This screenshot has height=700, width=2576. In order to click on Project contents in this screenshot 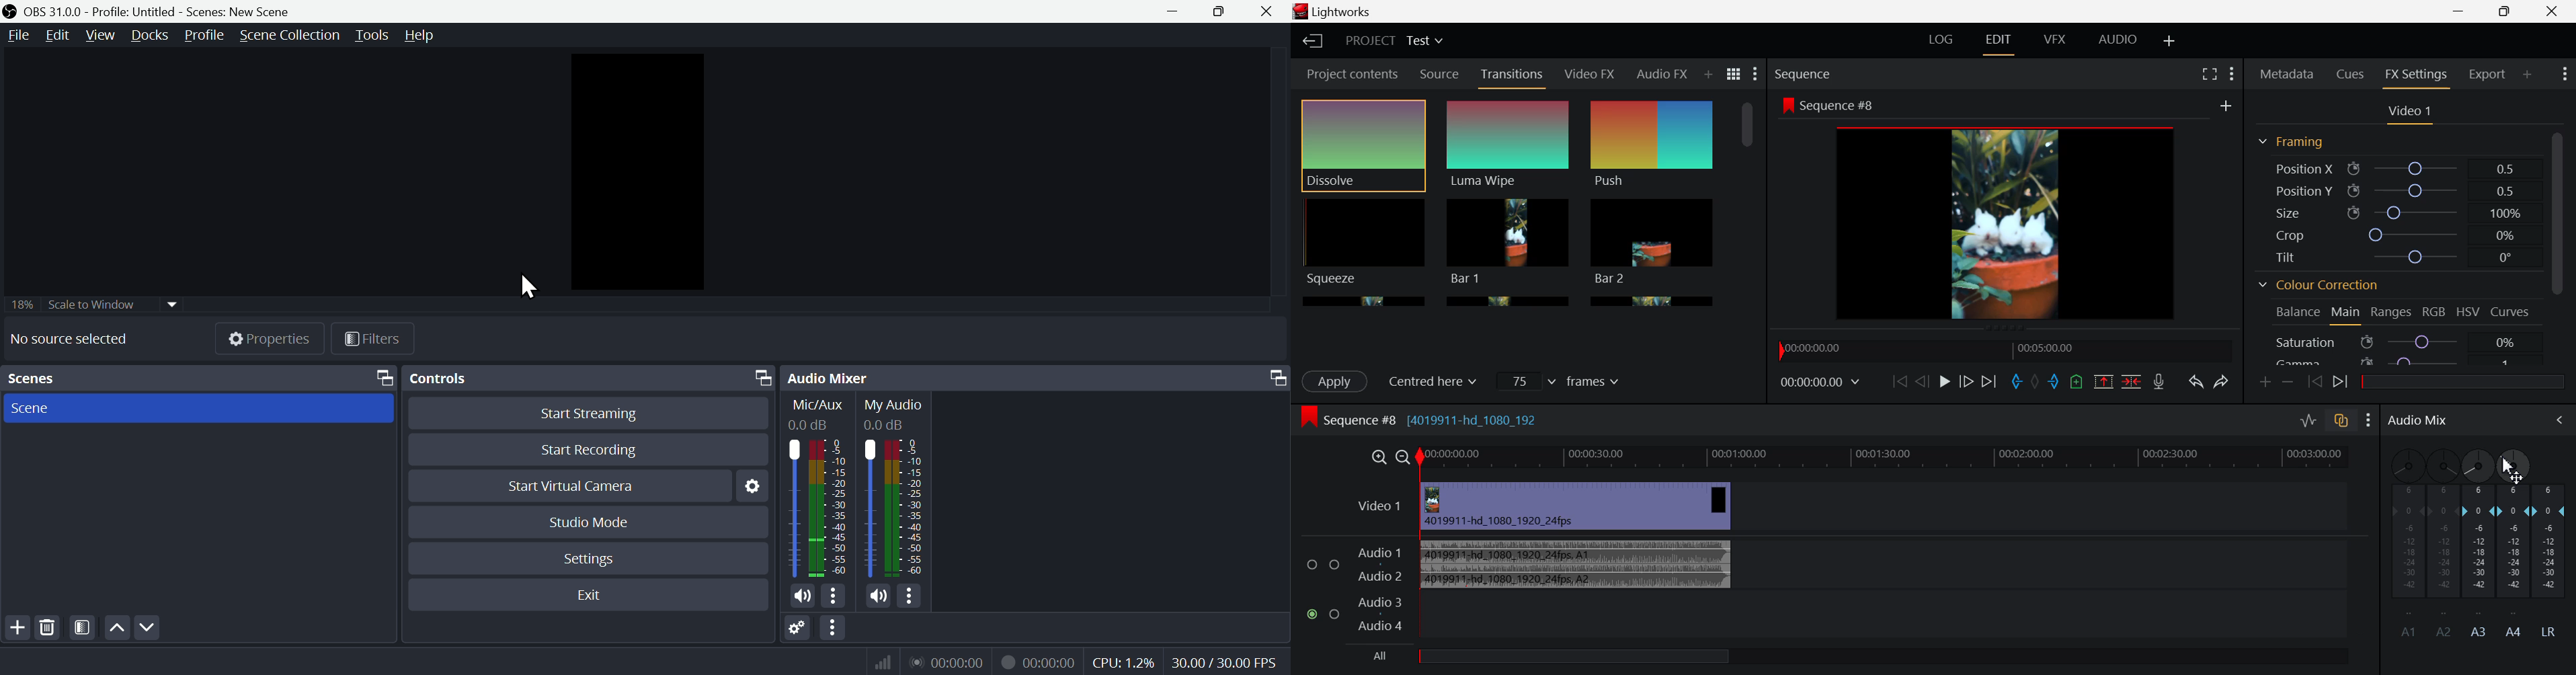, I will do `click(1347, 73)`.